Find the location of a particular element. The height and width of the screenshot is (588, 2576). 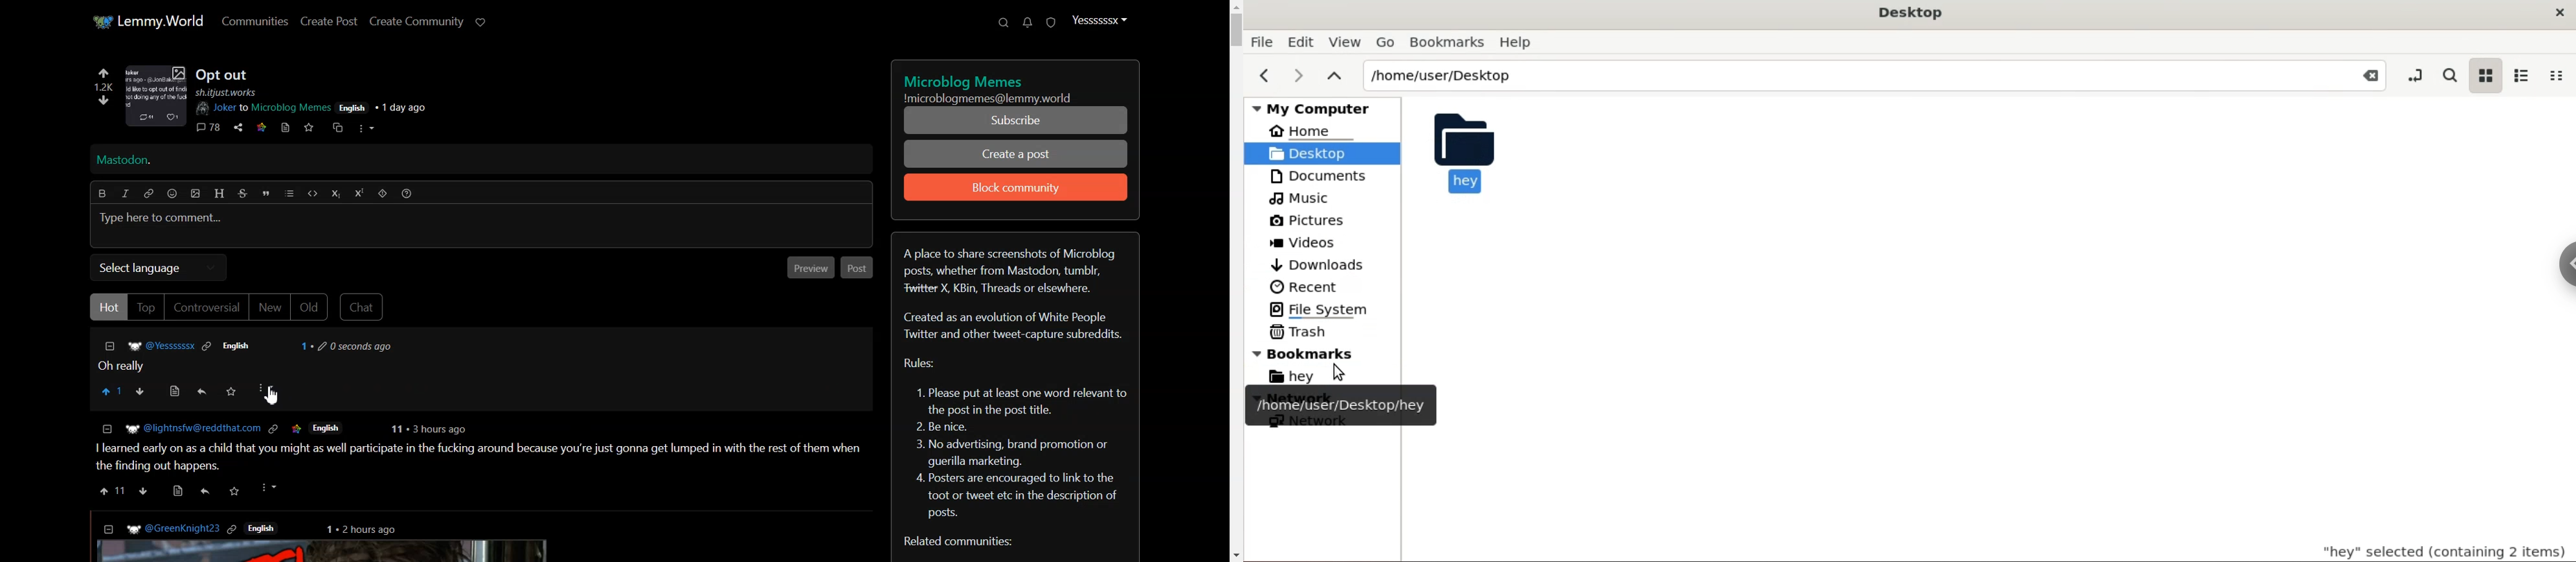

Formatting help is located at coordinates (407, 193).